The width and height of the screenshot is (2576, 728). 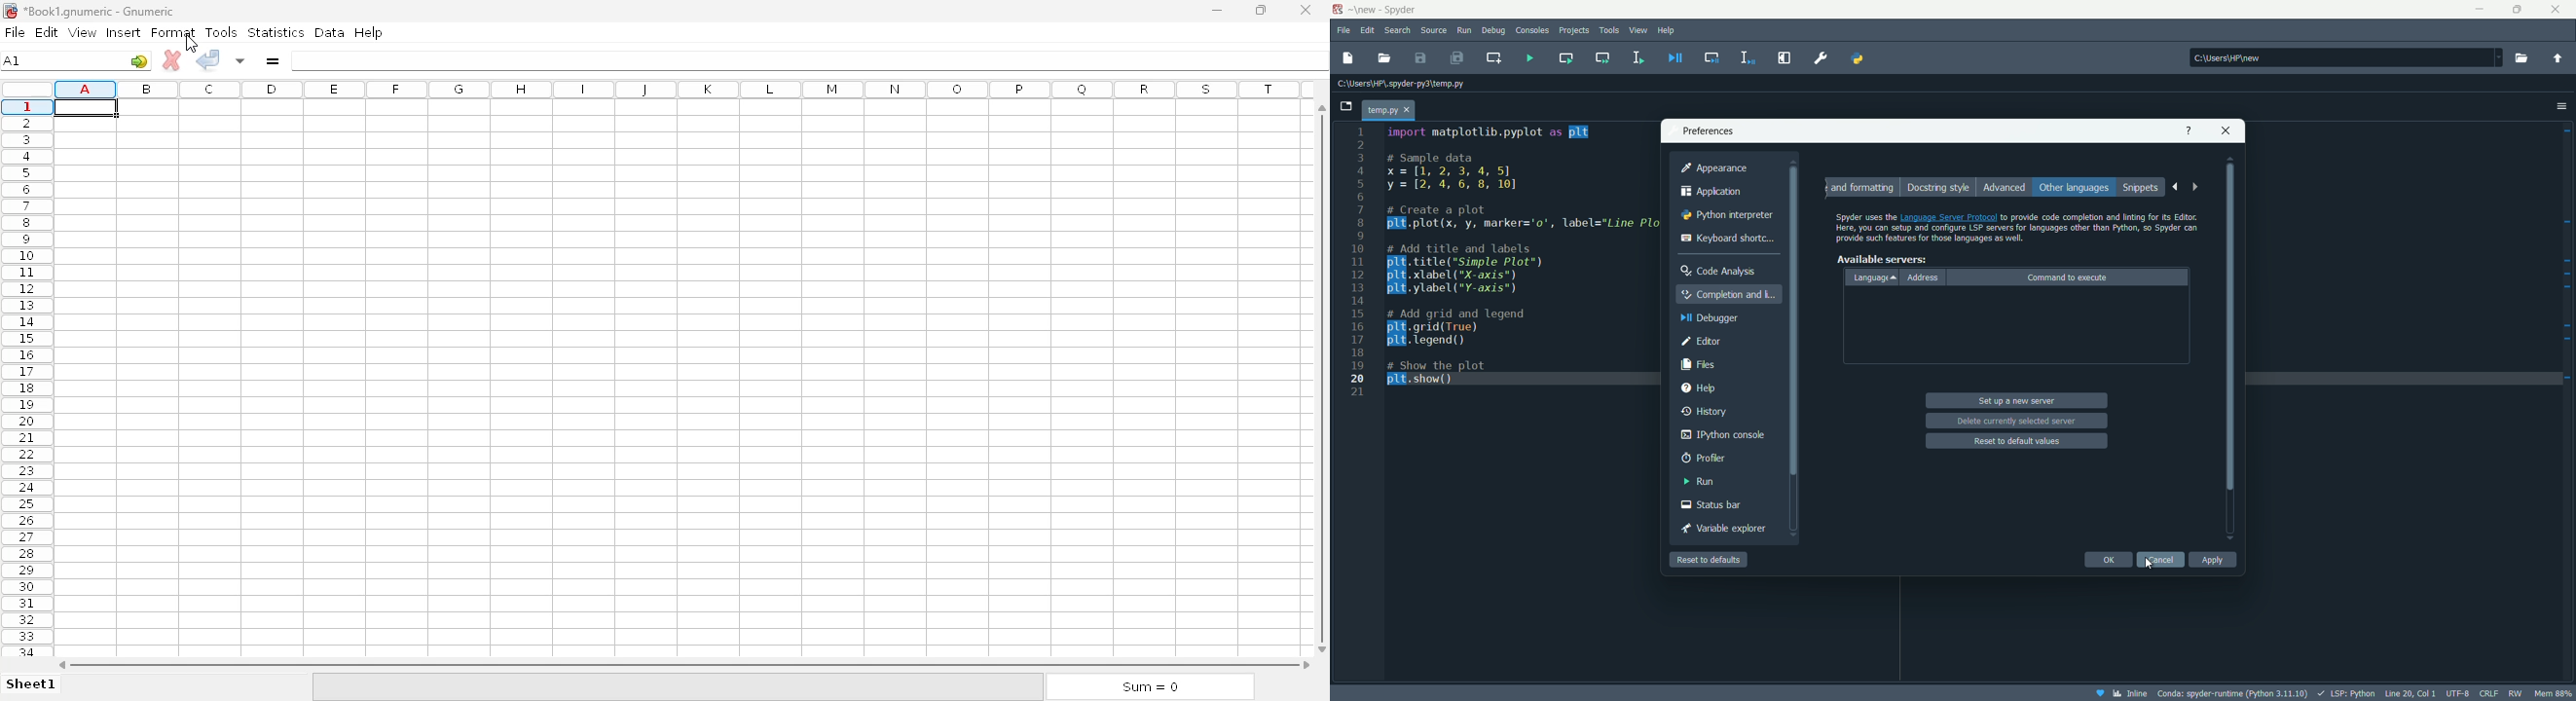 What do you see at coordinates (2457, 693) in the screenshot?
I see `file encoding` at bounding box center [2457, 693].